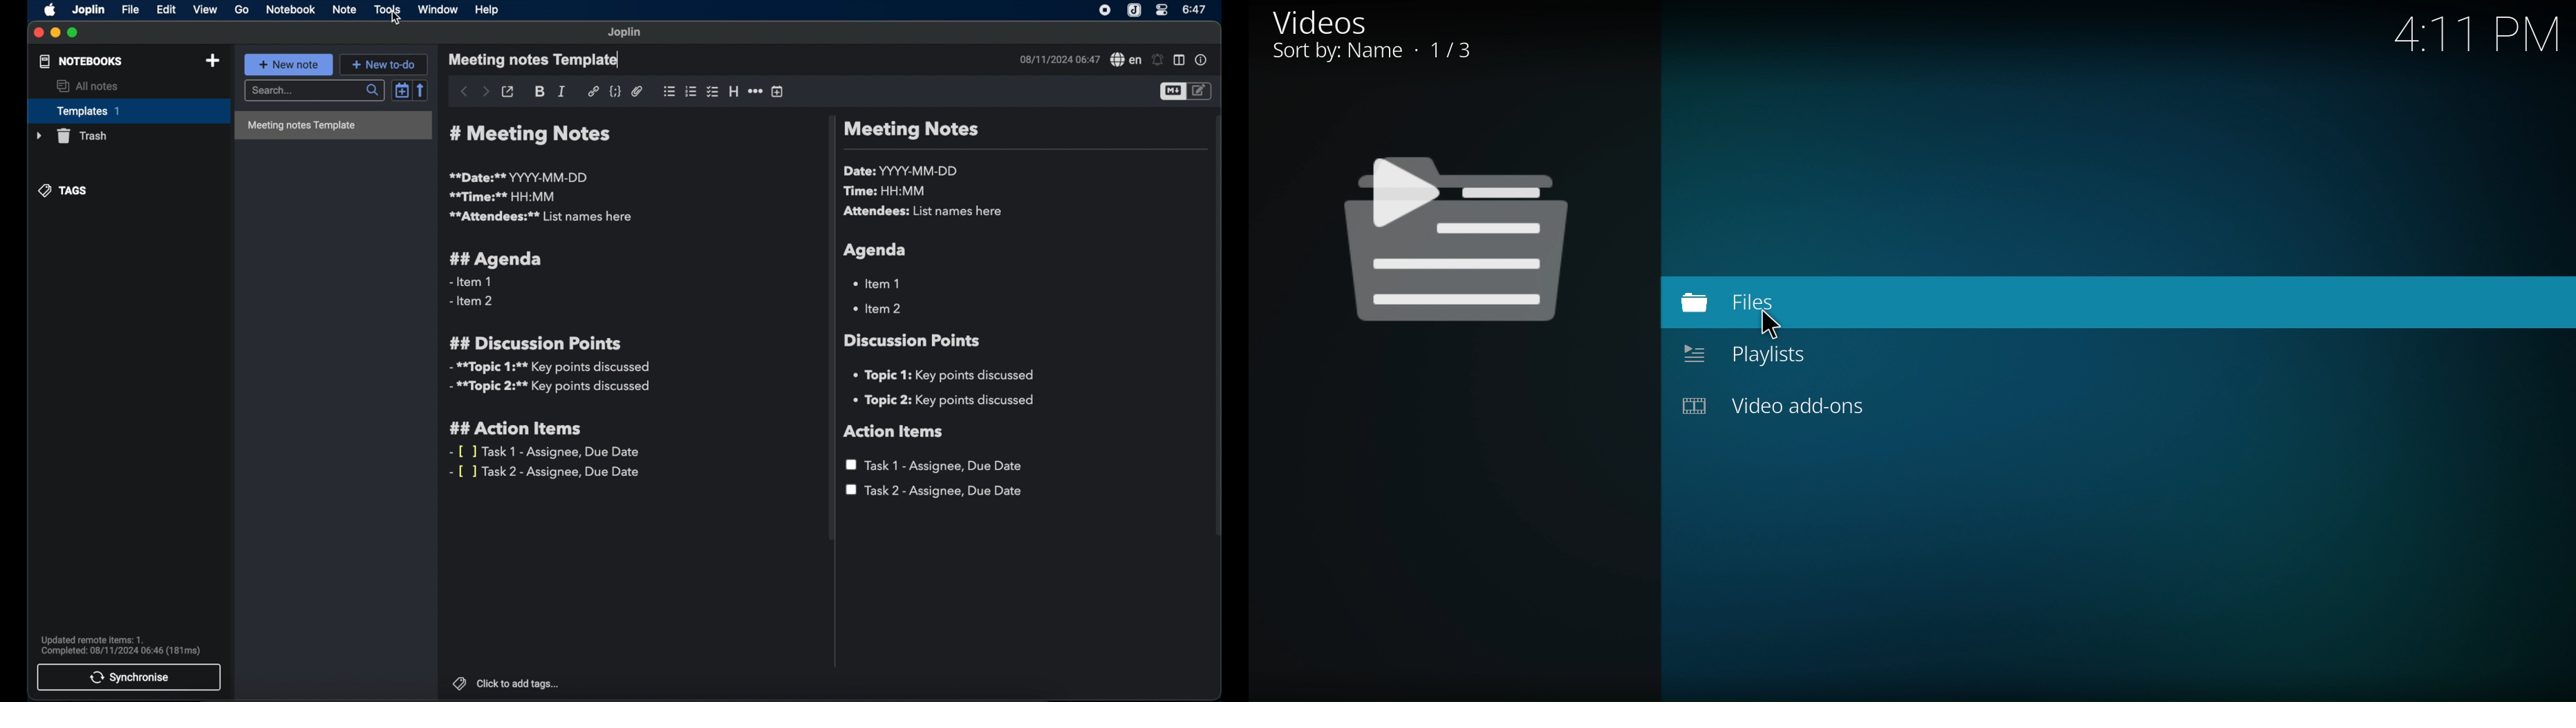 This screenshot has width=2576, height=728. I want to click on maximize, so click(74, 32).